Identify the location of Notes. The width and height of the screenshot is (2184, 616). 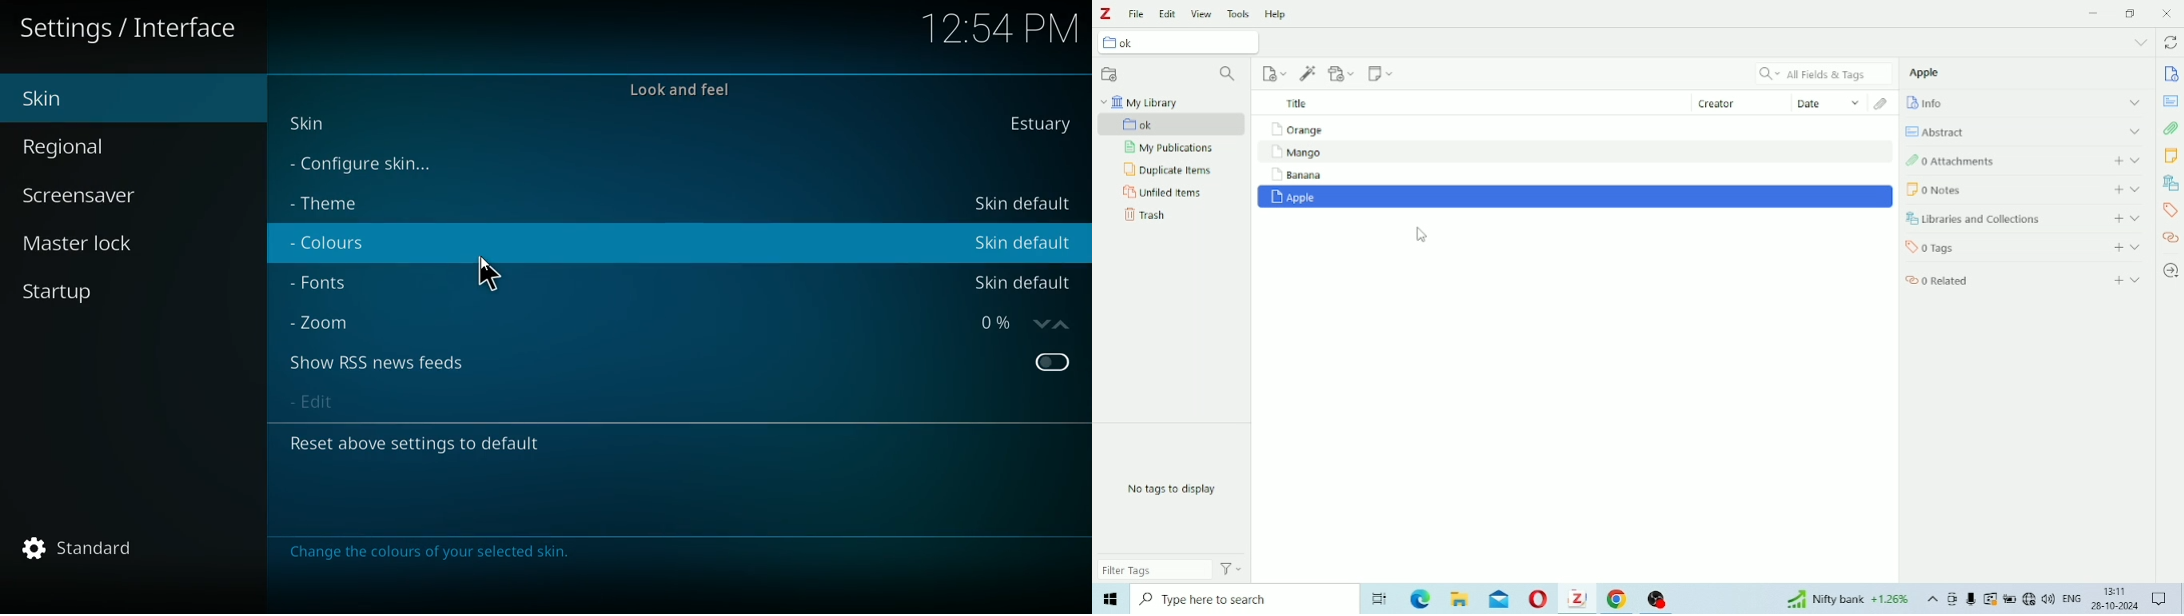
(1985, 188).